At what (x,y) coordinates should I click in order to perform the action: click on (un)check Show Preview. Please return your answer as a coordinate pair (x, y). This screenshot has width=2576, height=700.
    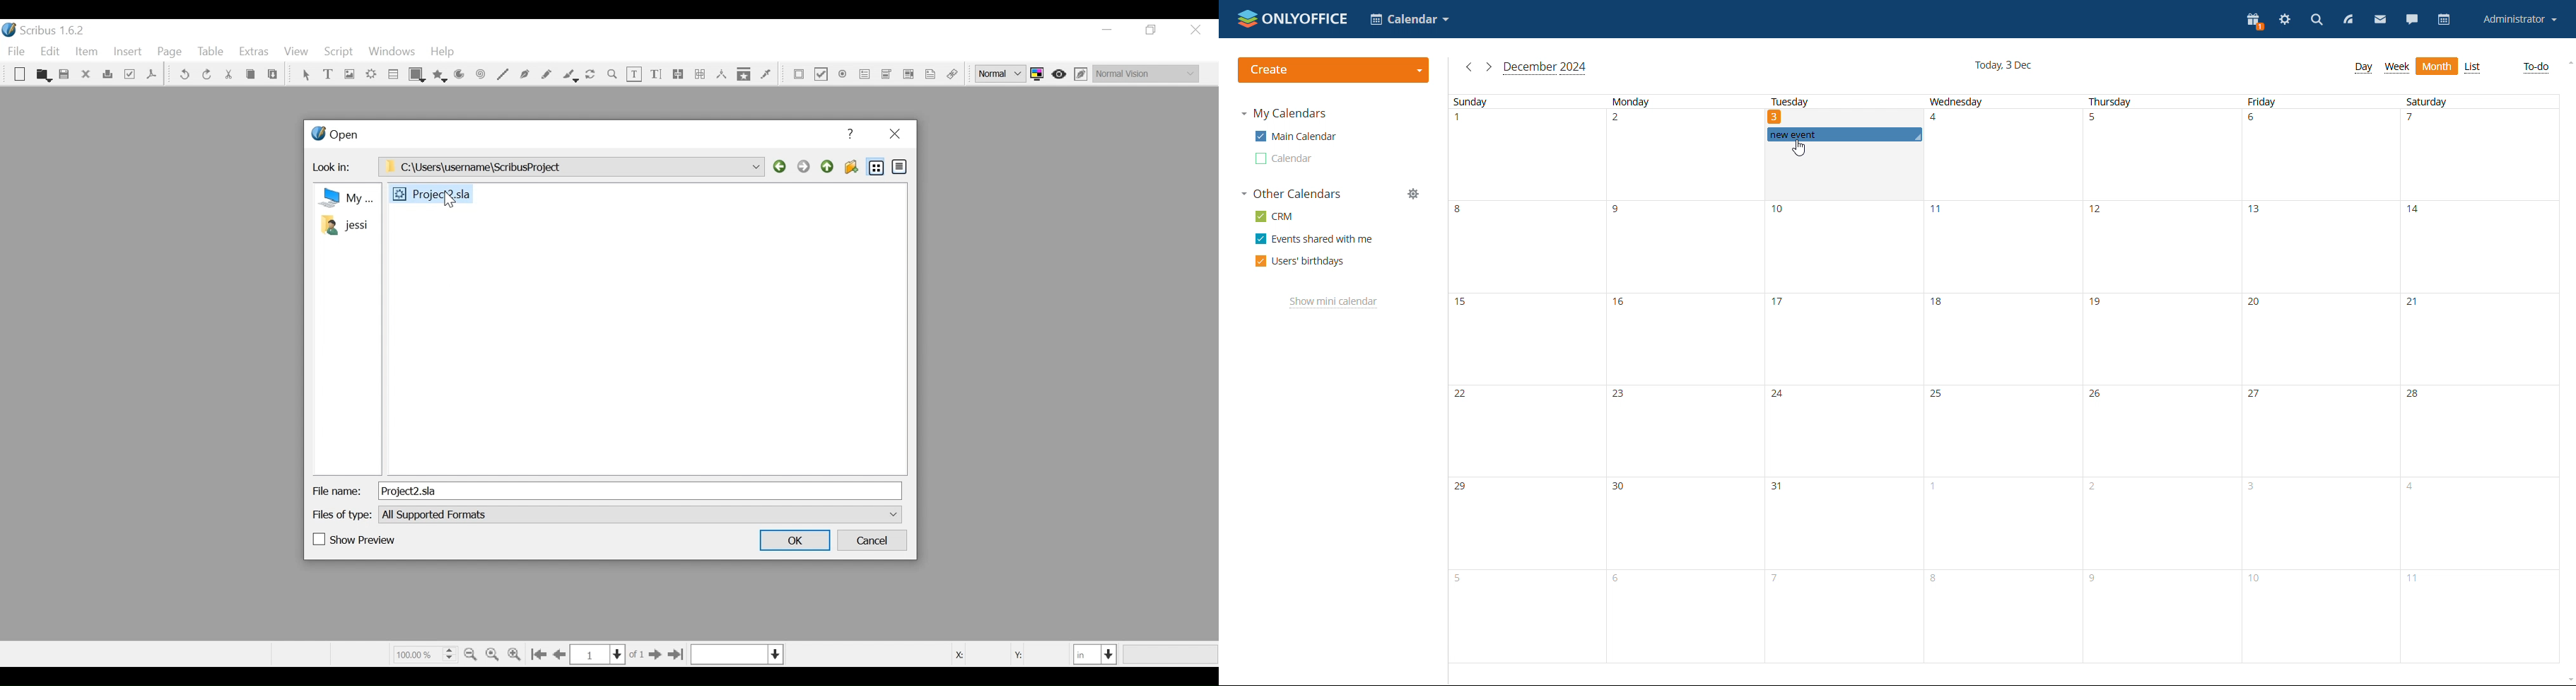
    Looking at the image, I should click on (355, 541).